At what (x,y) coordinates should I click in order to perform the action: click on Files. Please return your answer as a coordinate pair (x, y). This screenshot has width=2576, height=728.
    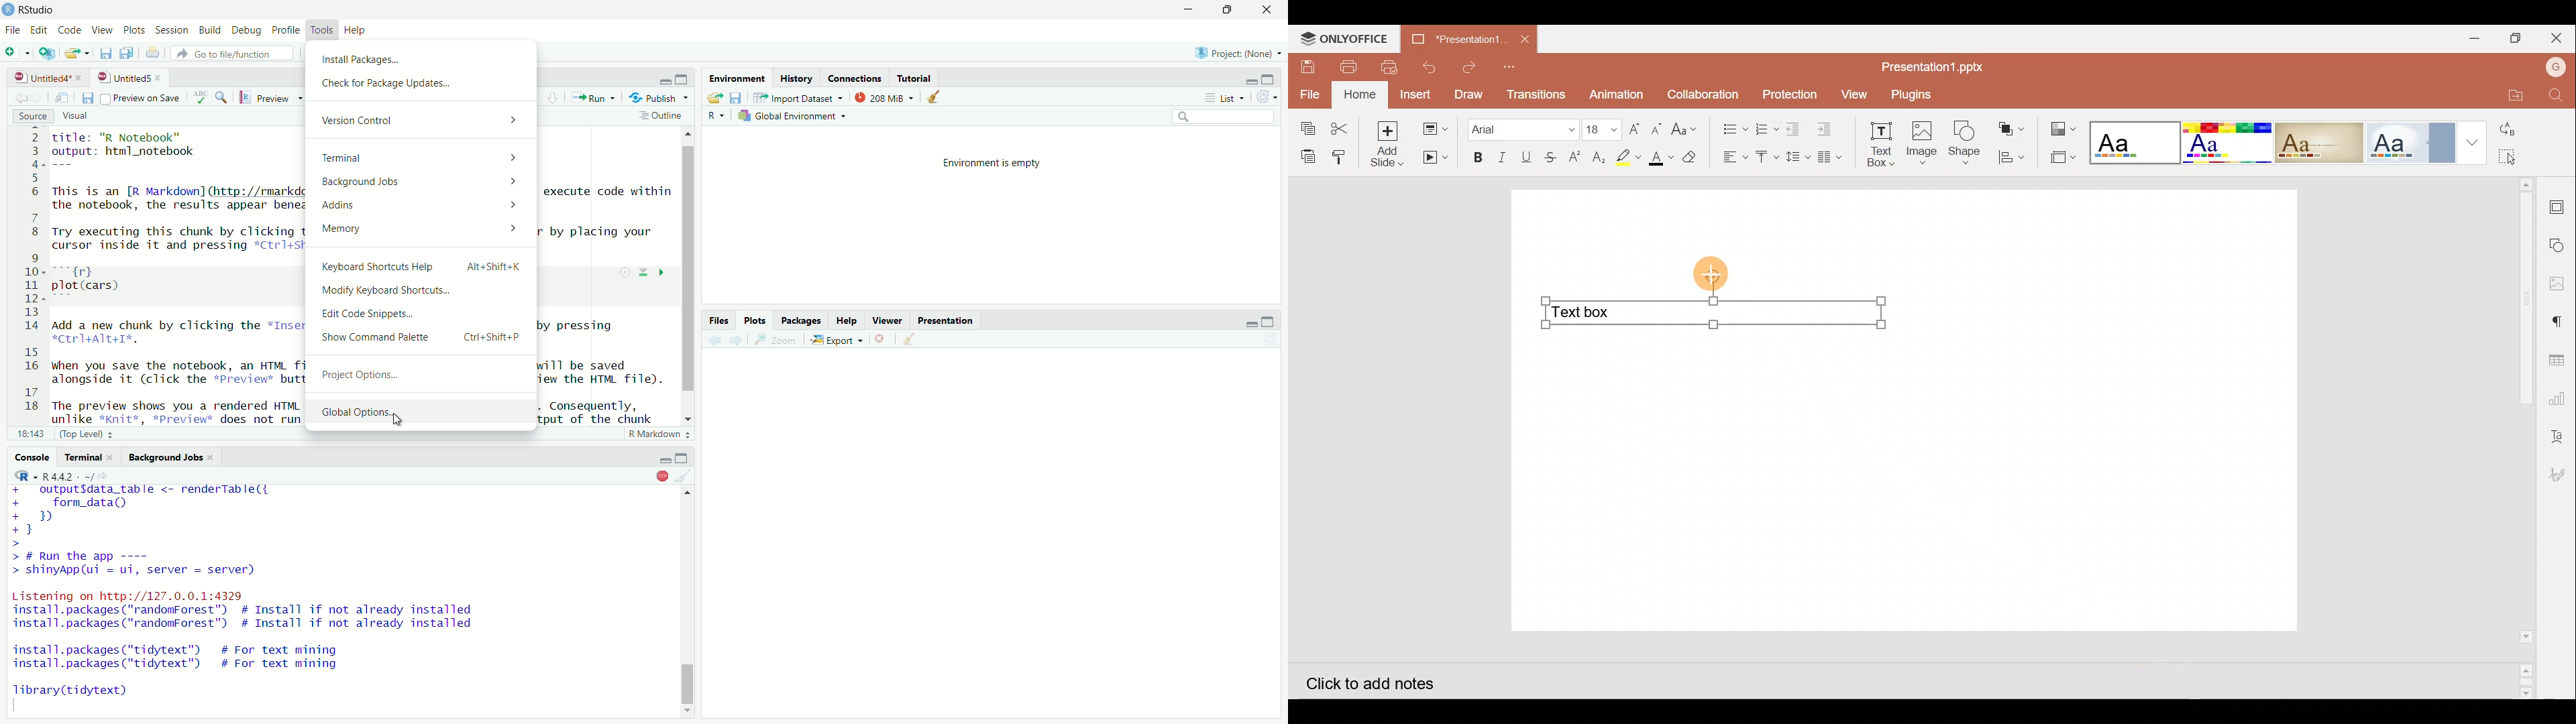
    Looking at the image, I should click on (716, 320).